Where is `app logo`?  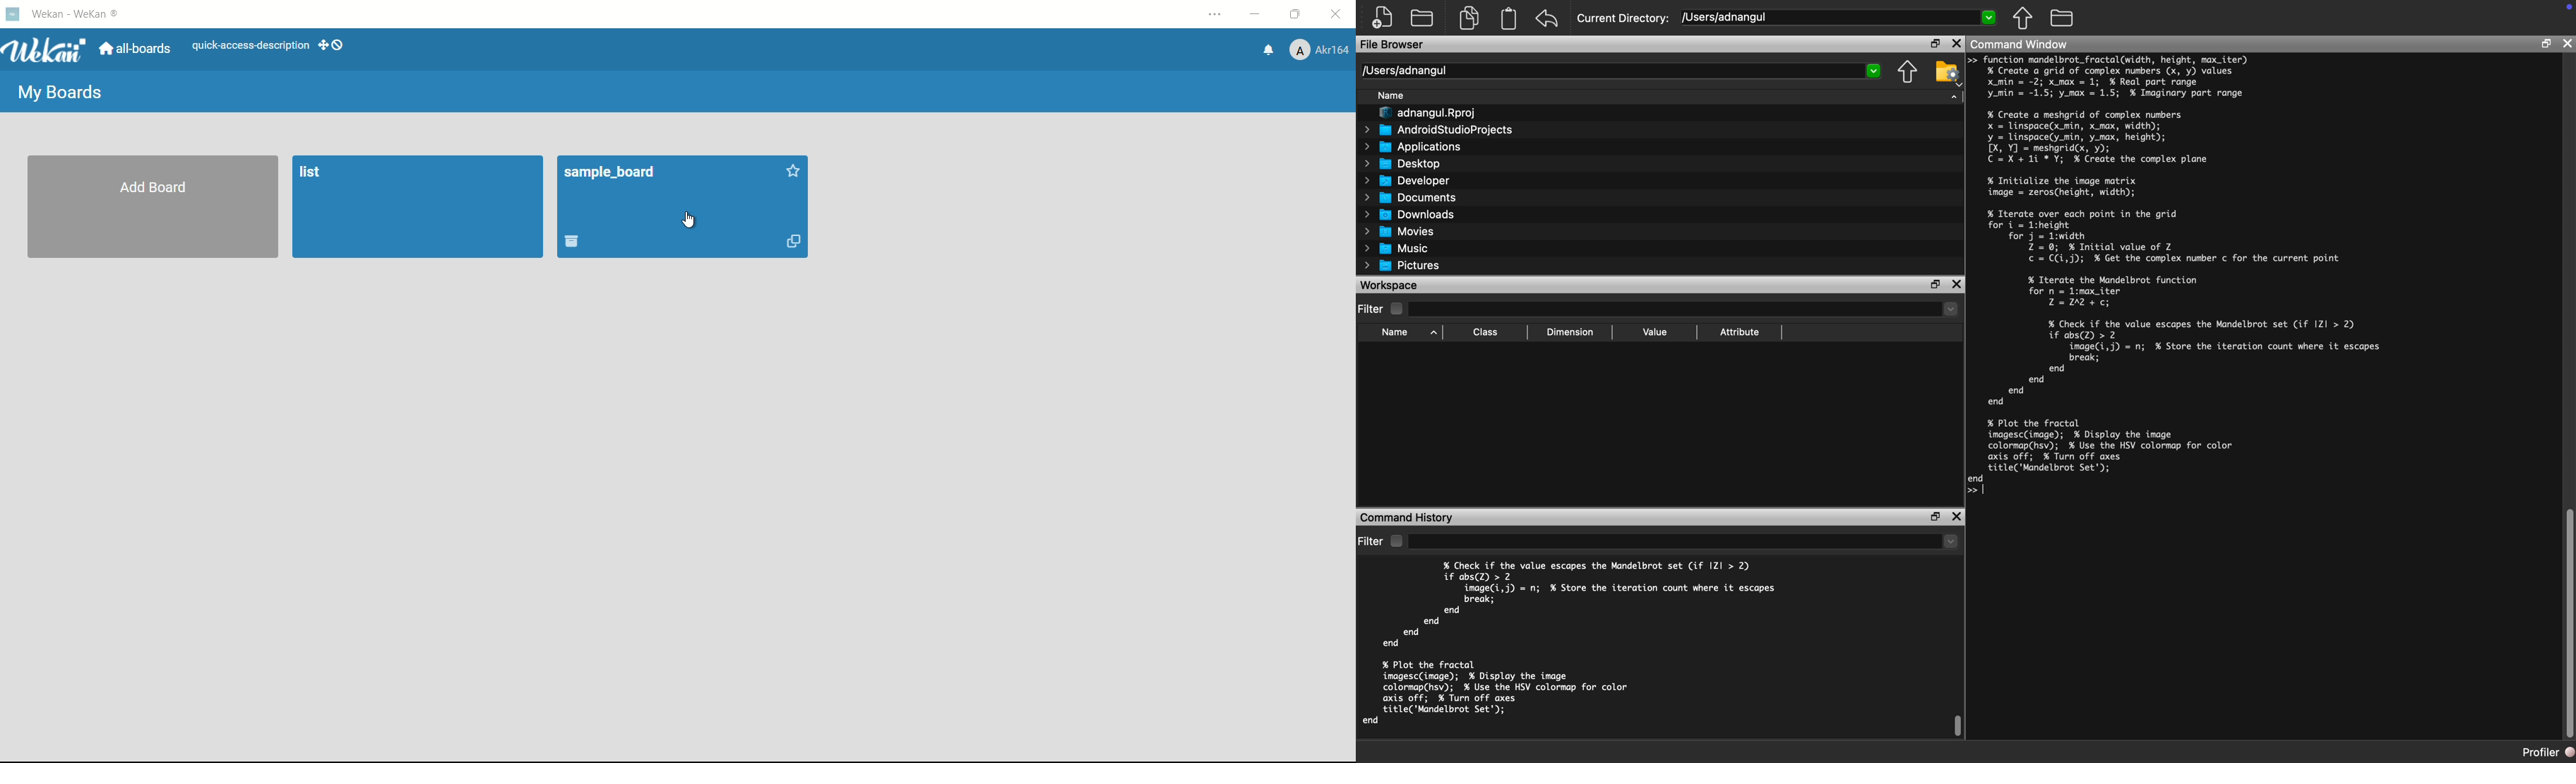
app logo is located at coordinates (45, 49).